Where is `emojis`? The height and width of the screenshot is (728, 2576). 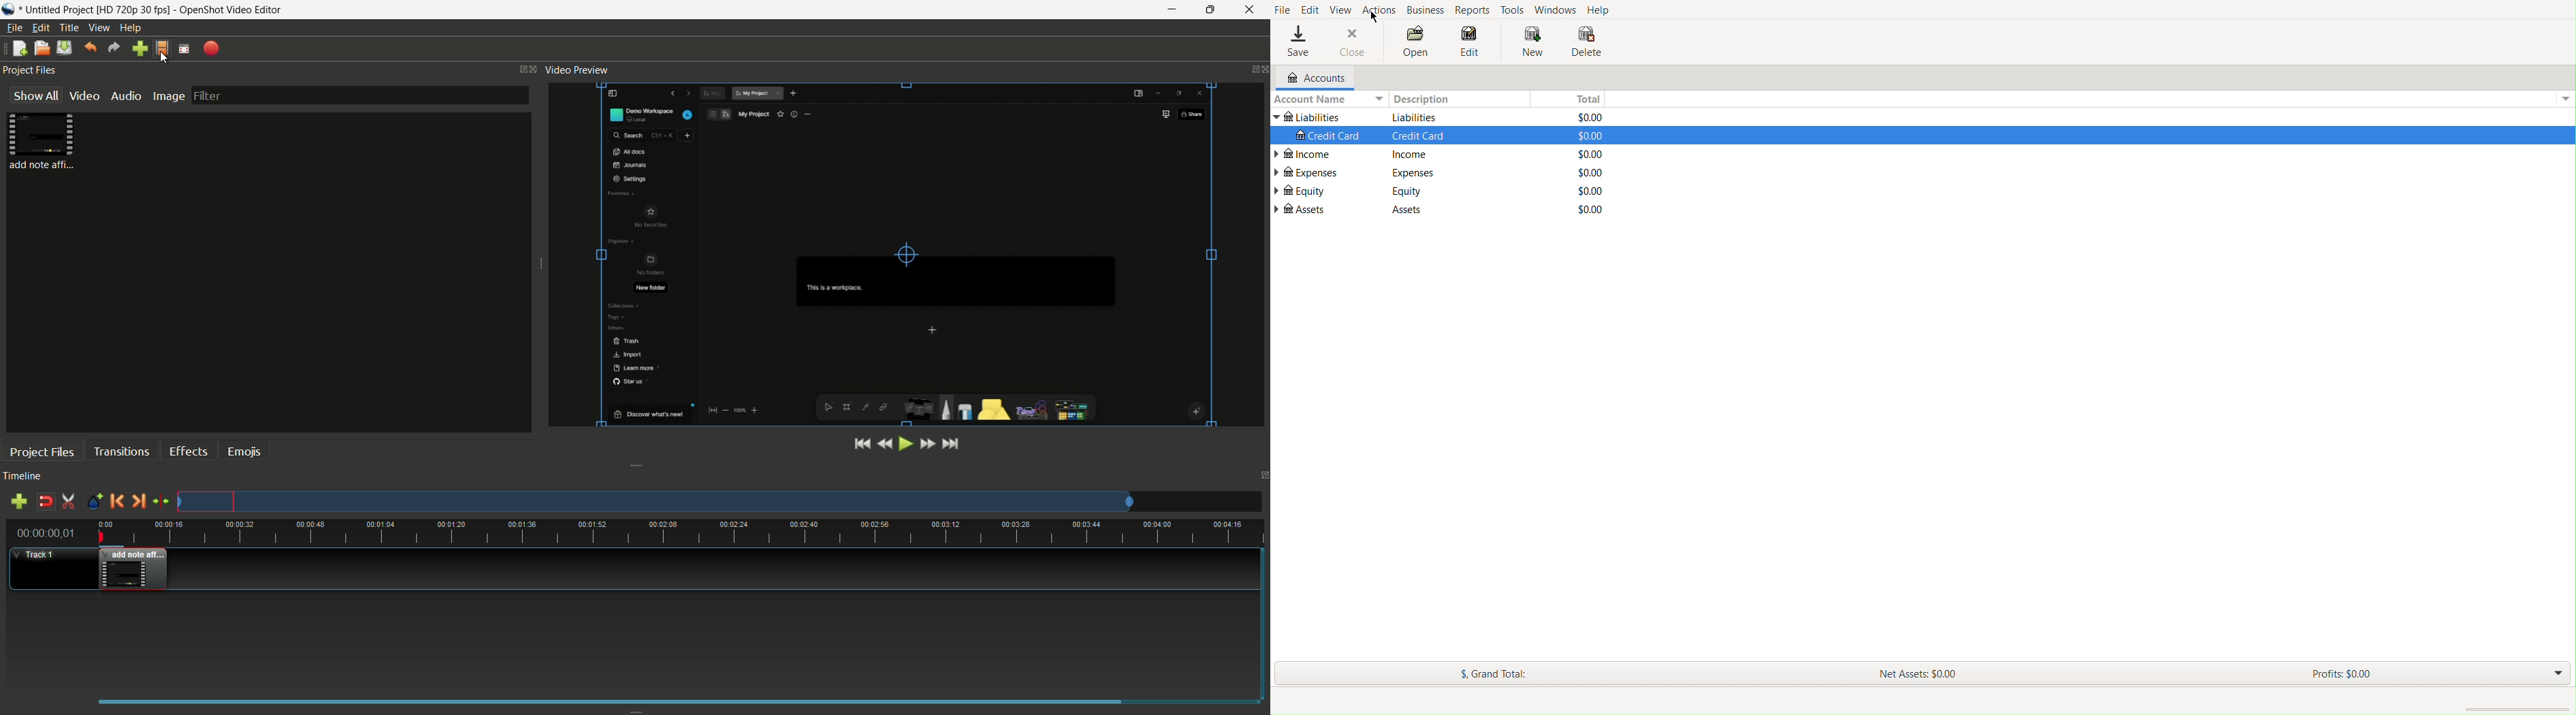
emojis is located at coordinates (245, 452).